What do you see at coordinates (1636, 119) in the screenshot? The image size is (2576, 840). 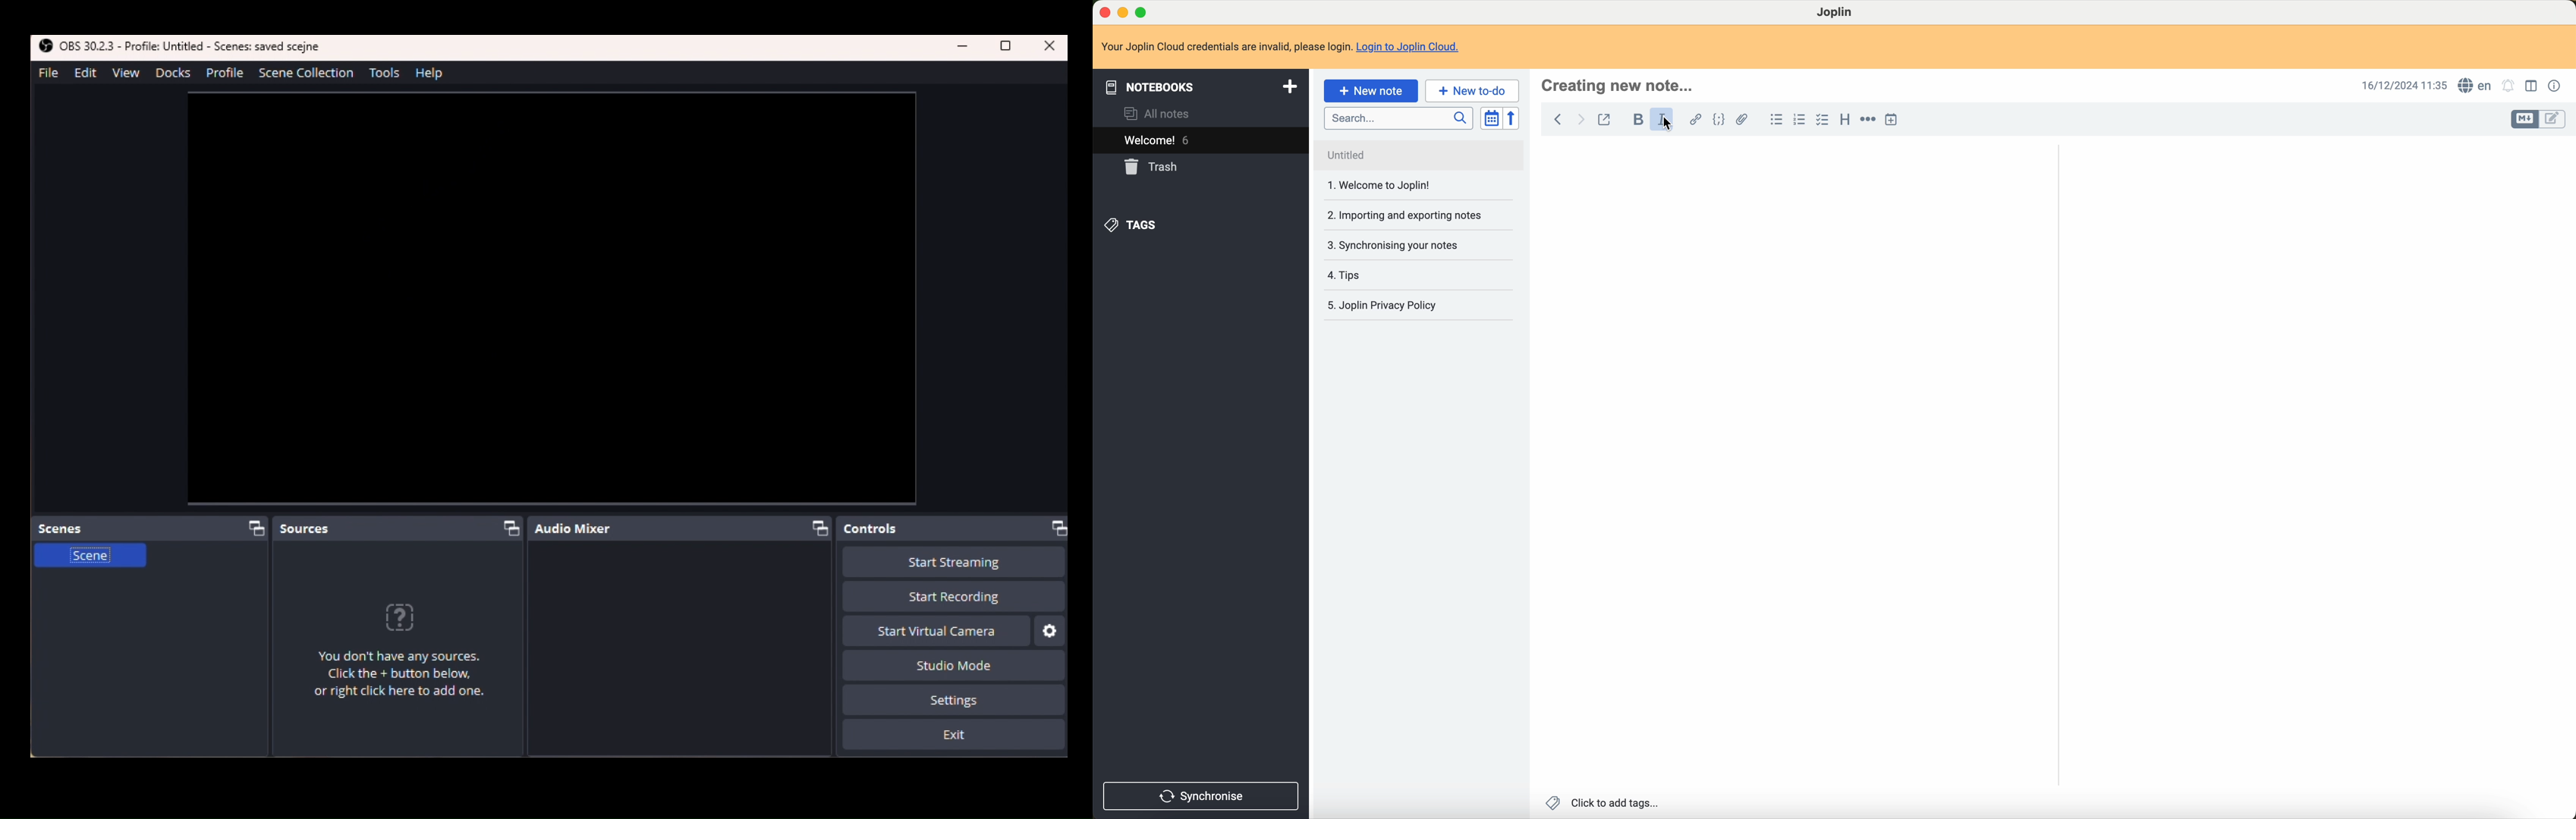 I see `bold` at bounding box center [1636, 119].